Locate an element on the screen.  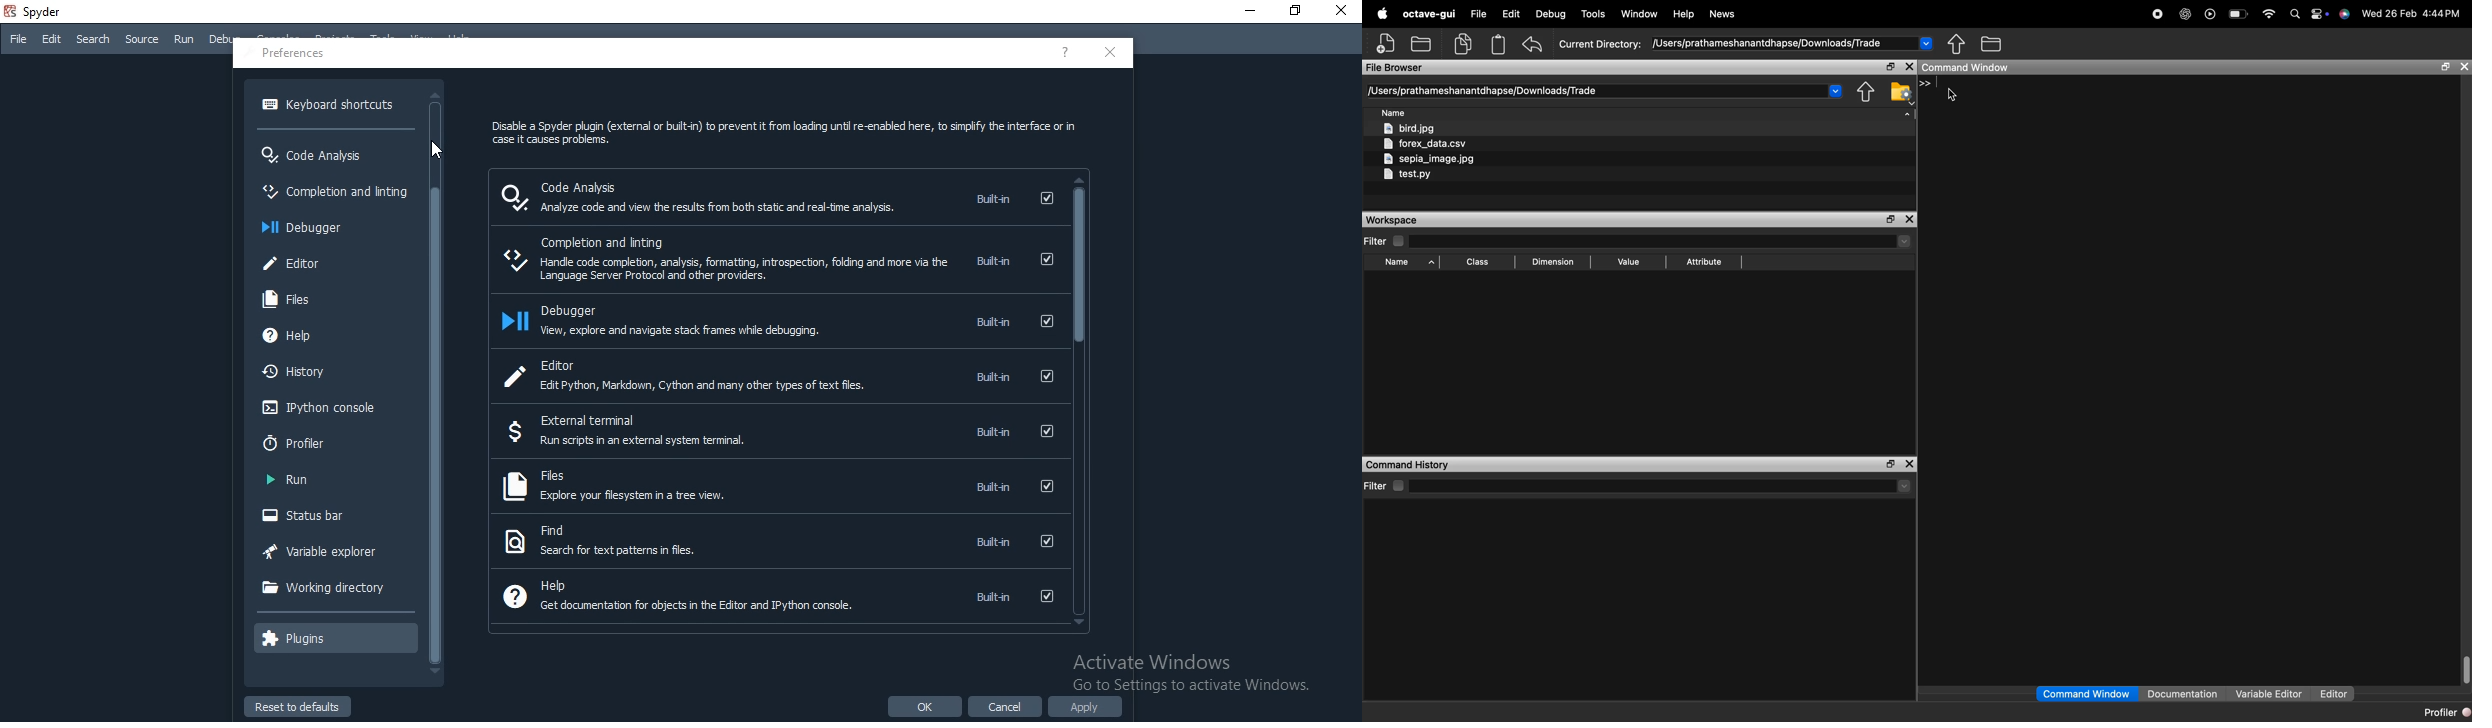
scroll bar is located at coordinates (438, 384).